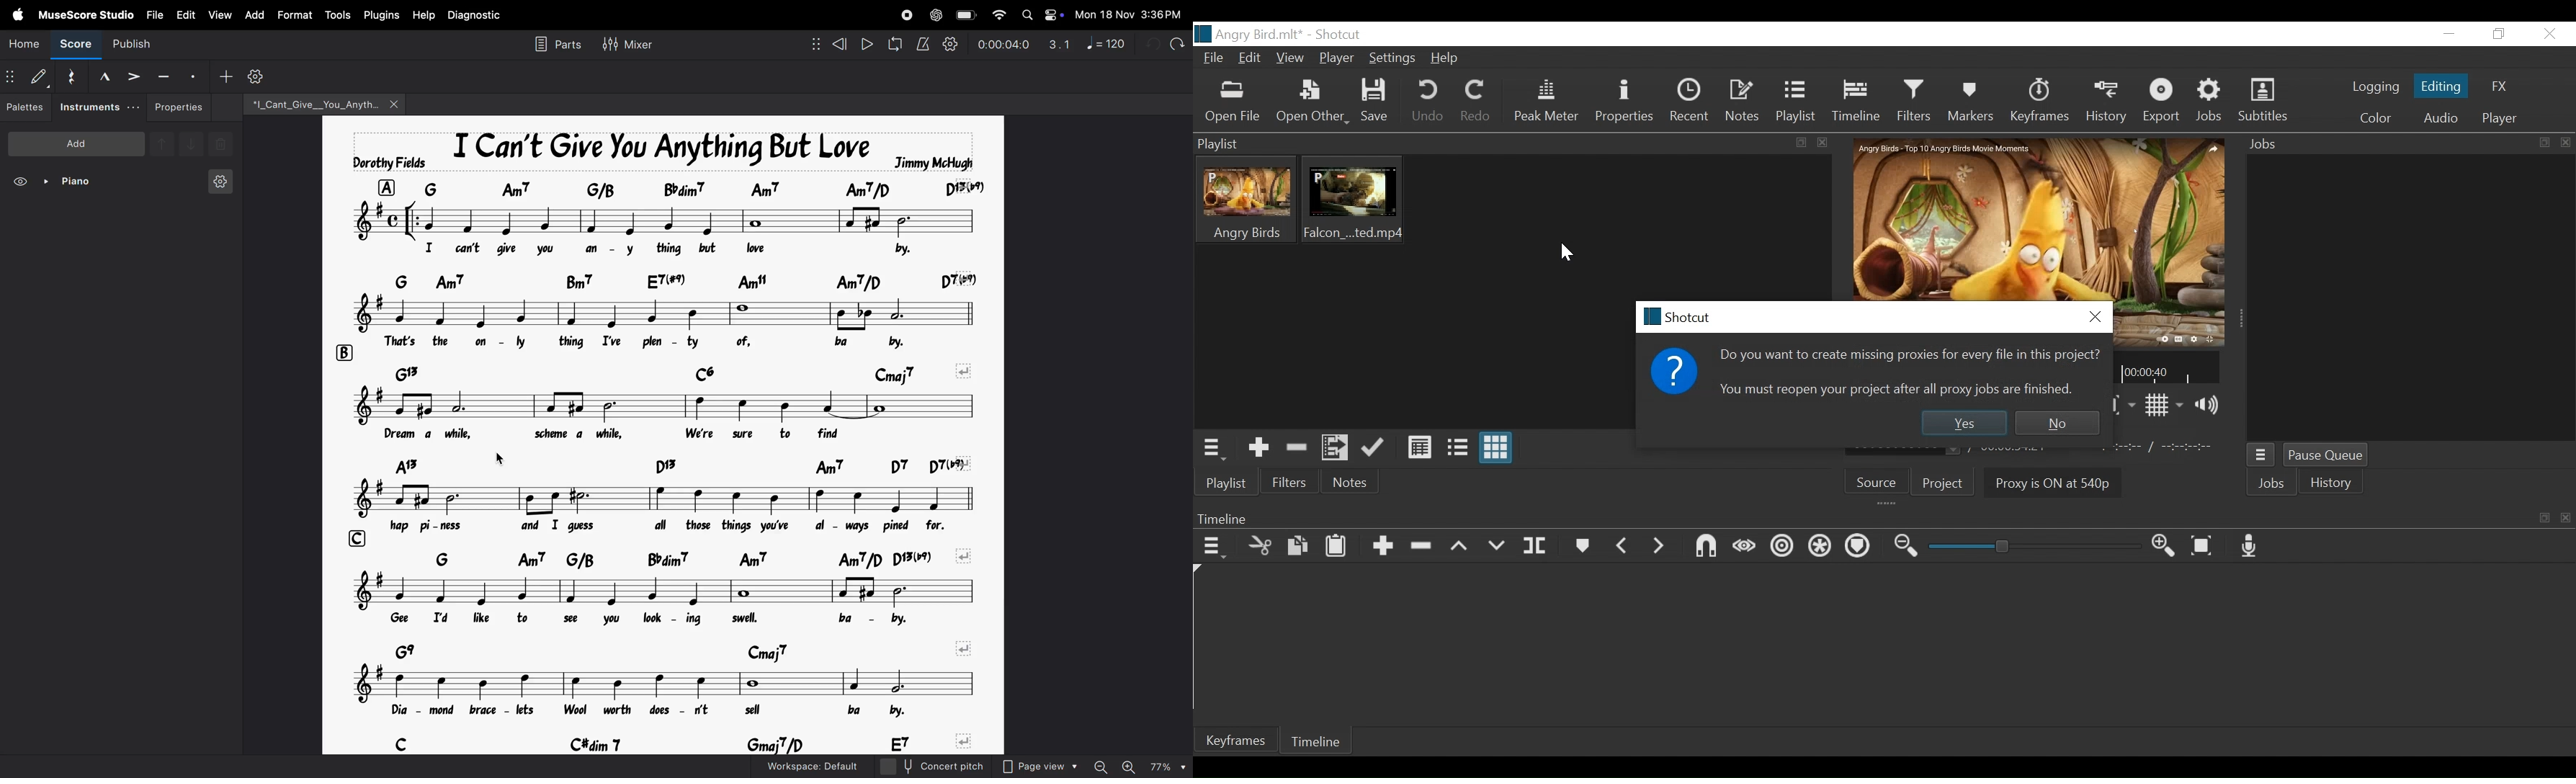  Describe the element at coordinates (1382, 546) in the screenshot. I see `Append` at that location.